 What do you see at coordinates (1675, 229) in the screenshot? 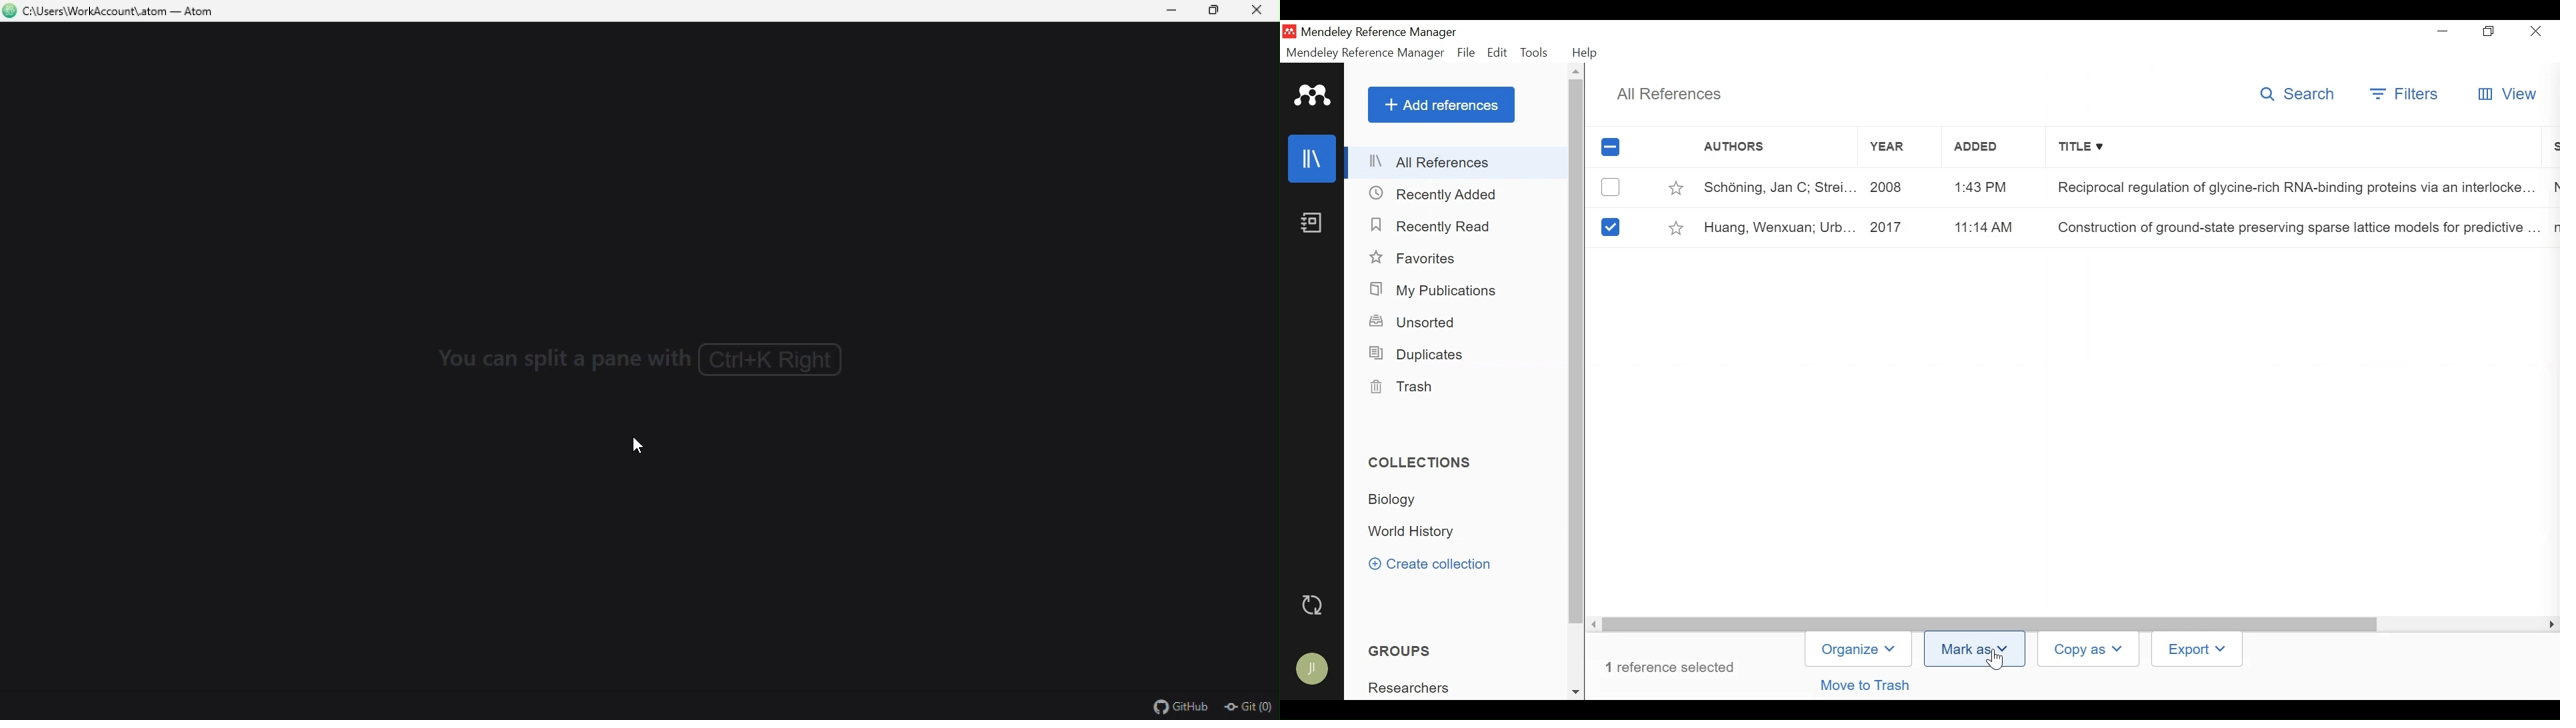
I see `Toggle Favorites` at bounding box center [1675, 229].